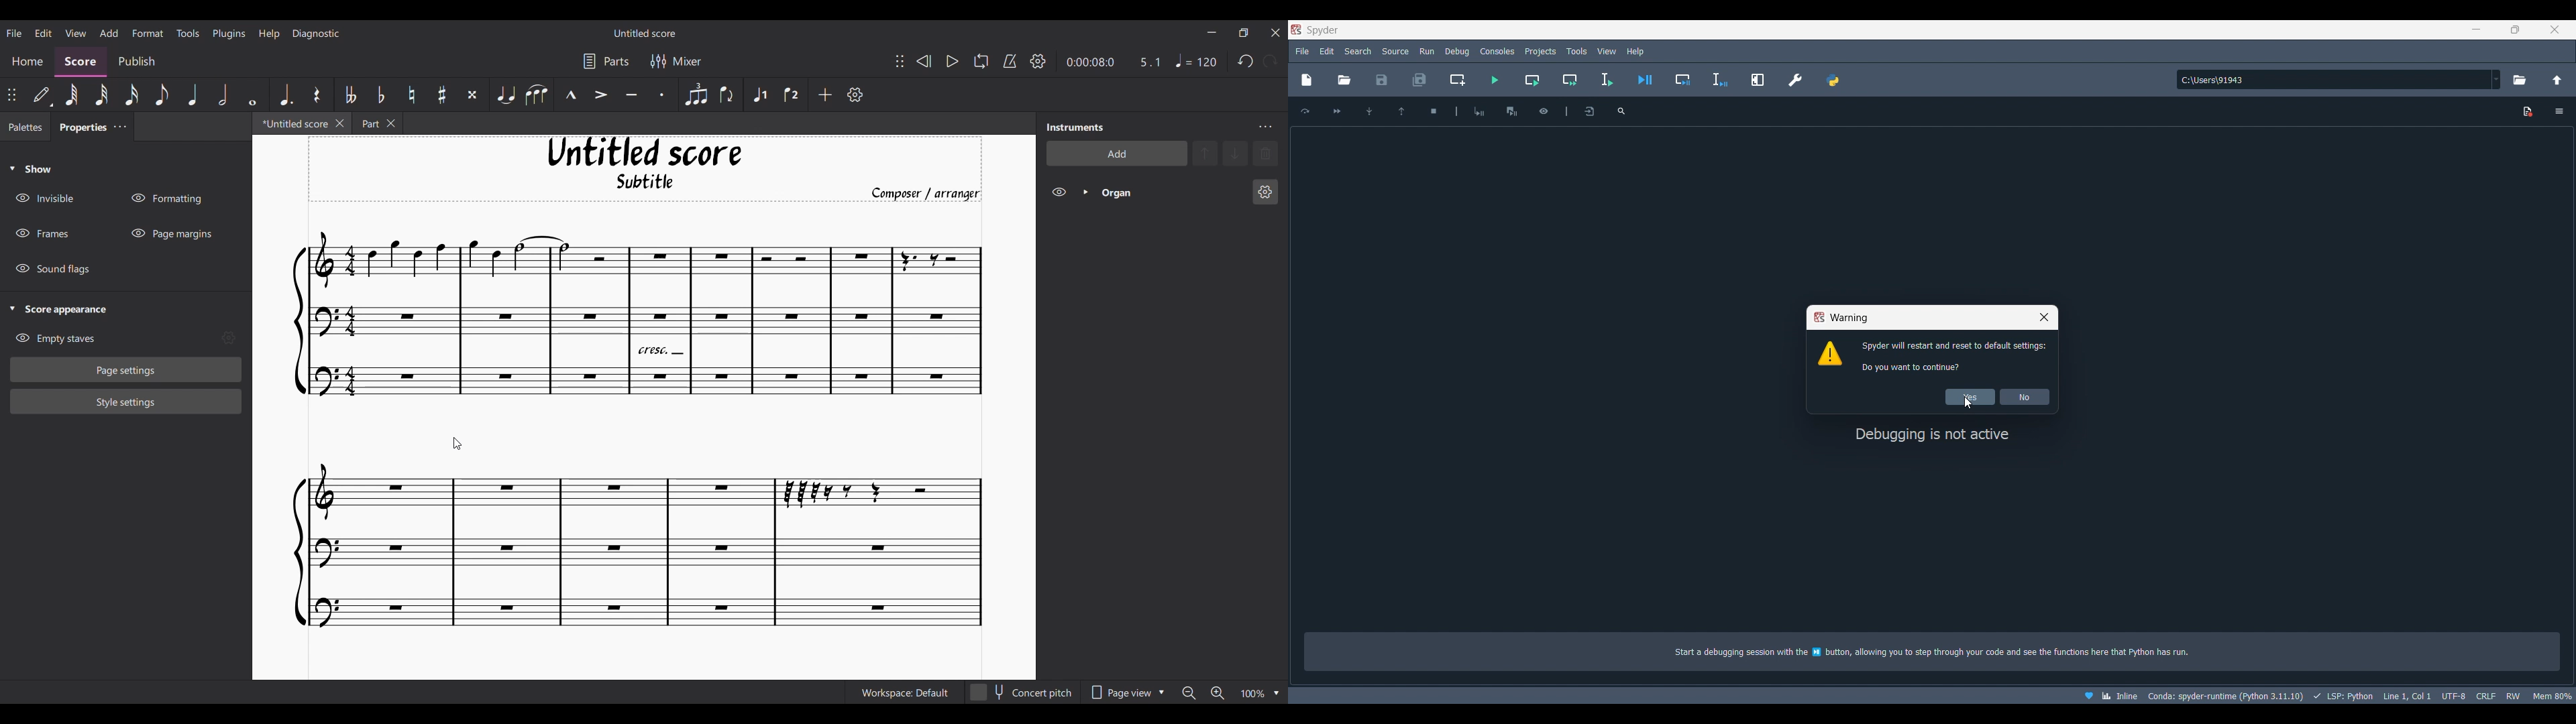 Image resolution: width=2576 pixels, height=728 pixels. I want to click on Accent, so click(600, 95).